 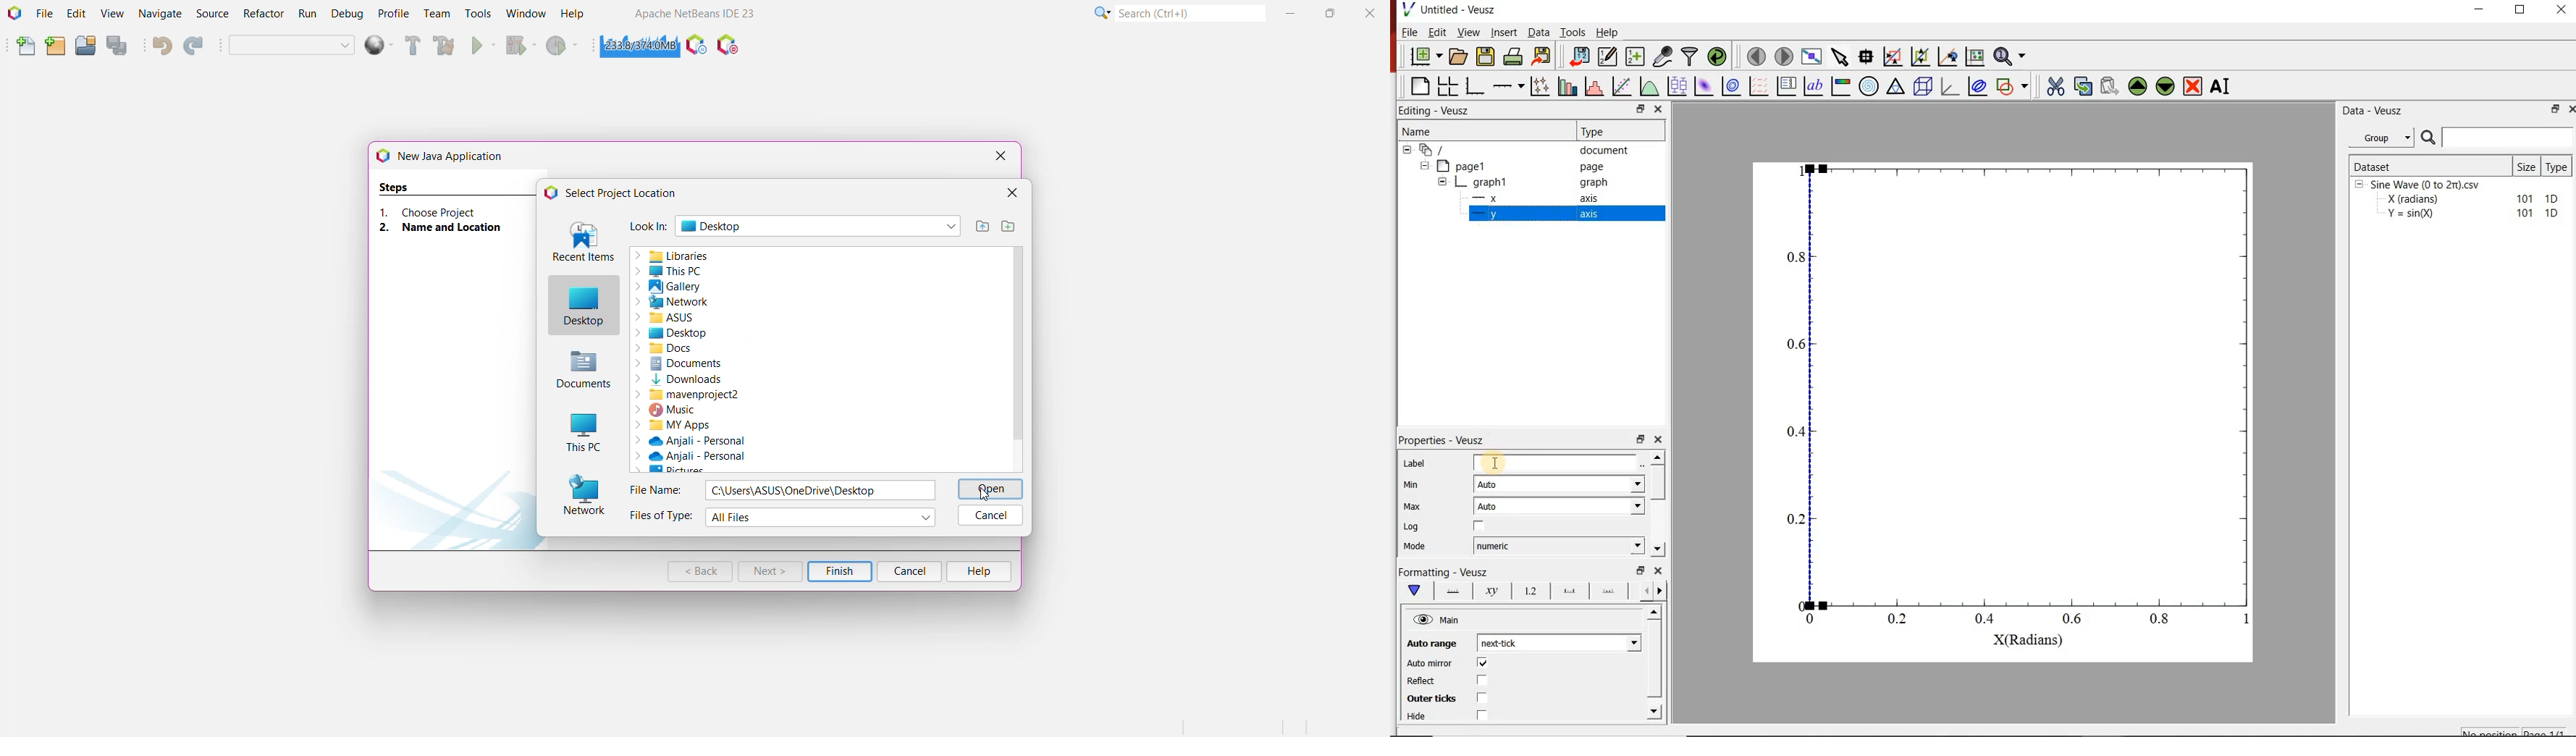 I want to click on Click to force garbage collection, so click(x=636, y=46).